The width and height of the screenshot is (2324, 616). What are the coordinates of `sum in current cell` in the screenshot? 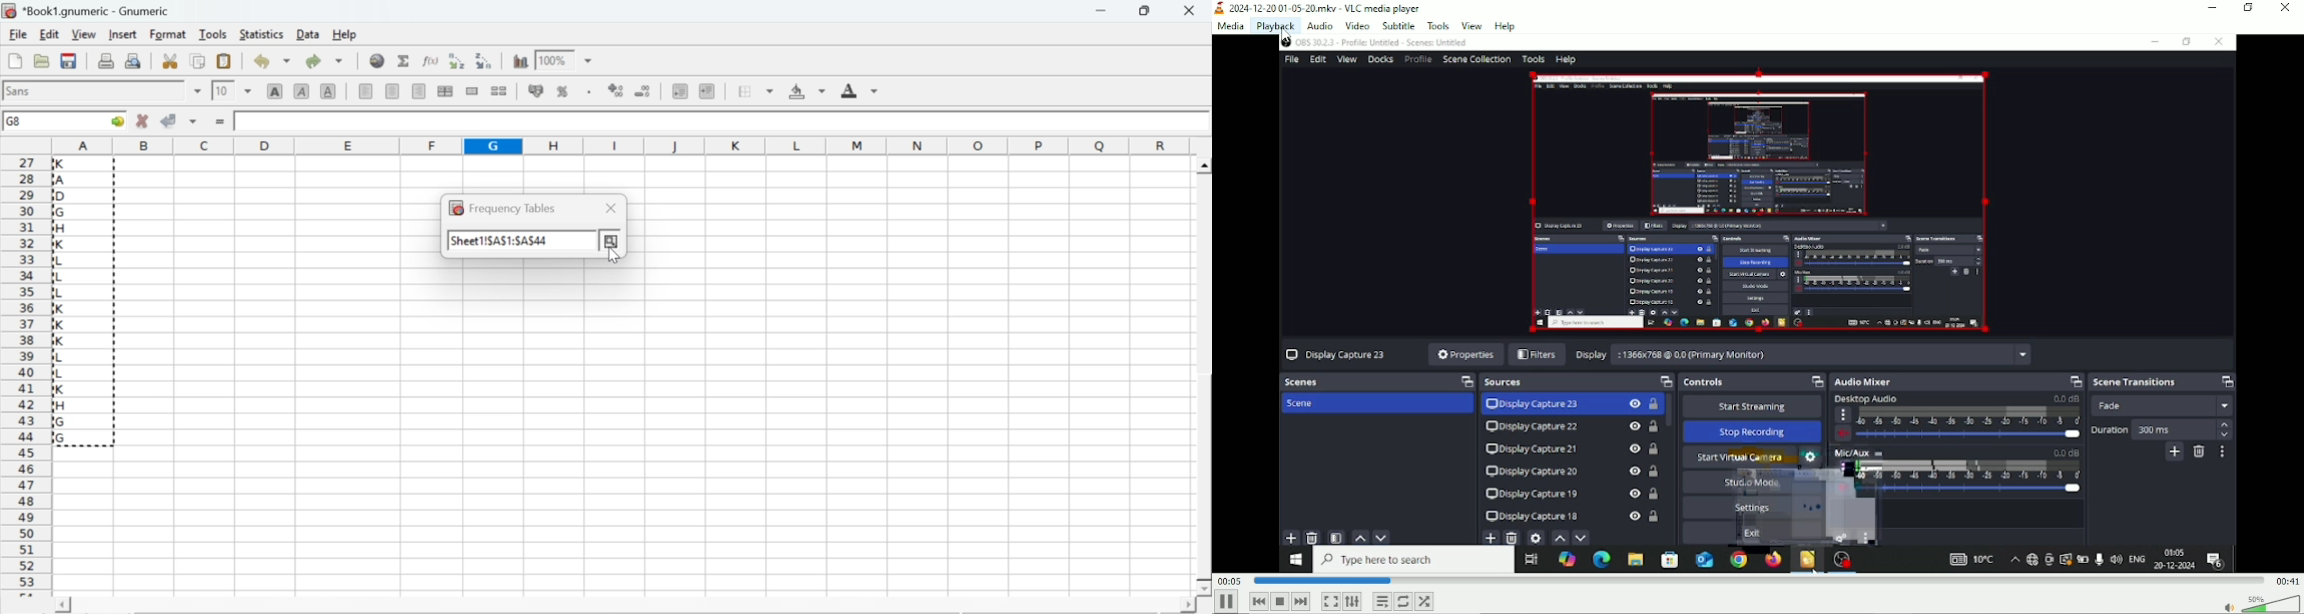 It's located at (405, 60).